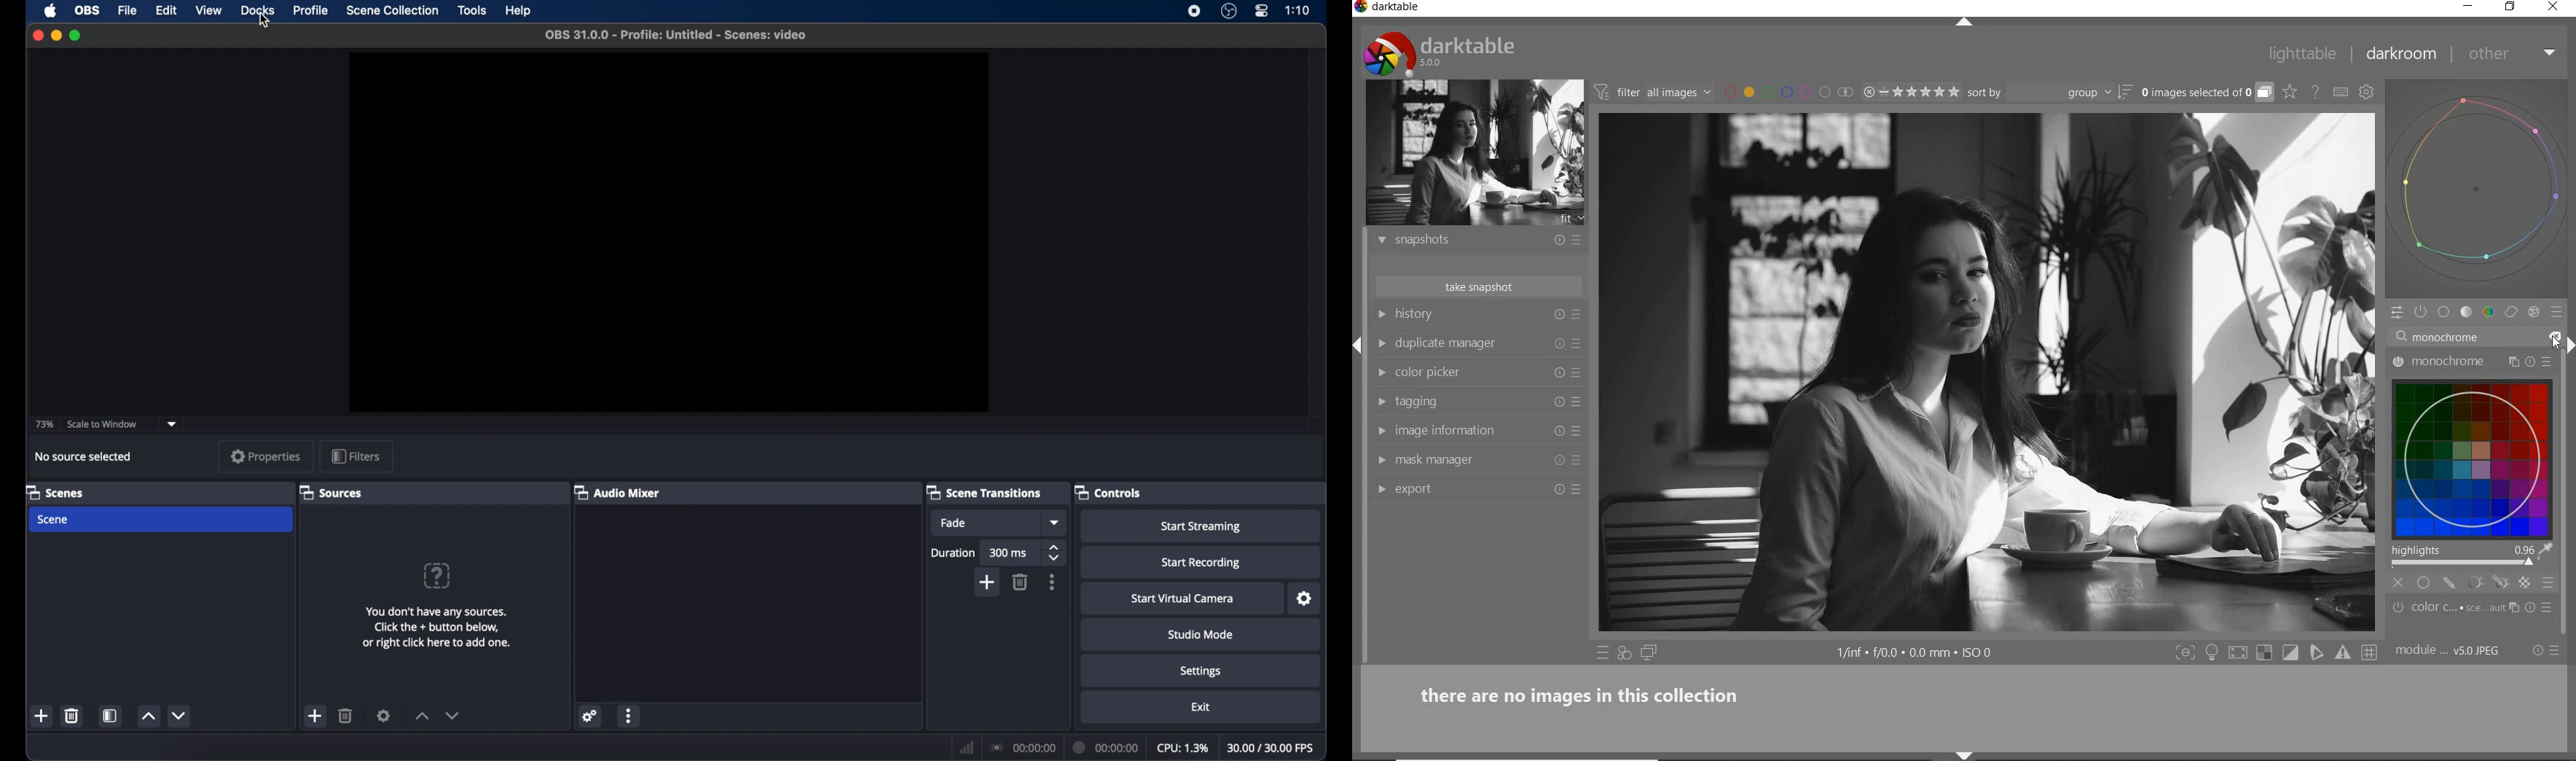 The width and height of the screenshot is (2576, 784). What do you see at coordinates (1023, 747) in the screenshot?
I see `connection` at bounding box center [1023, 747].